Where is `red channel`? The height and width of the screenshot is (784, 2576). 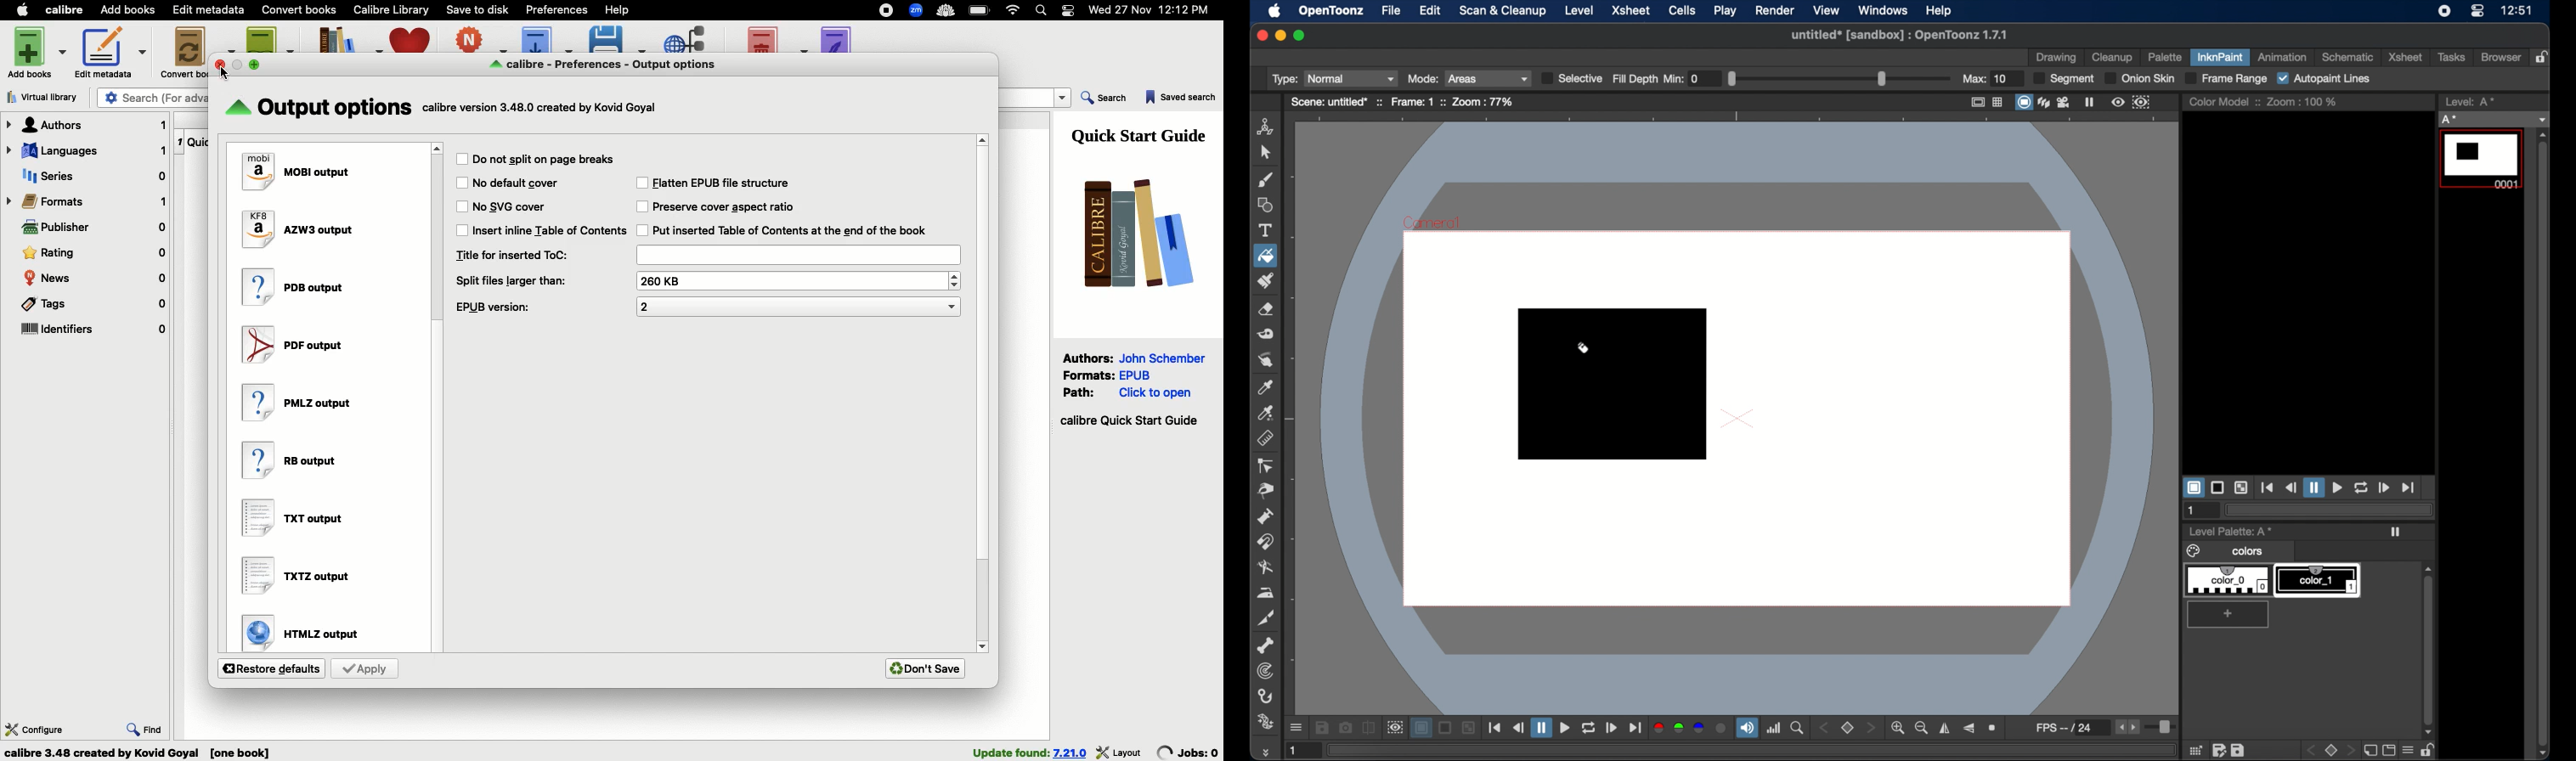 red channel is located at coordinates (1658, 728).